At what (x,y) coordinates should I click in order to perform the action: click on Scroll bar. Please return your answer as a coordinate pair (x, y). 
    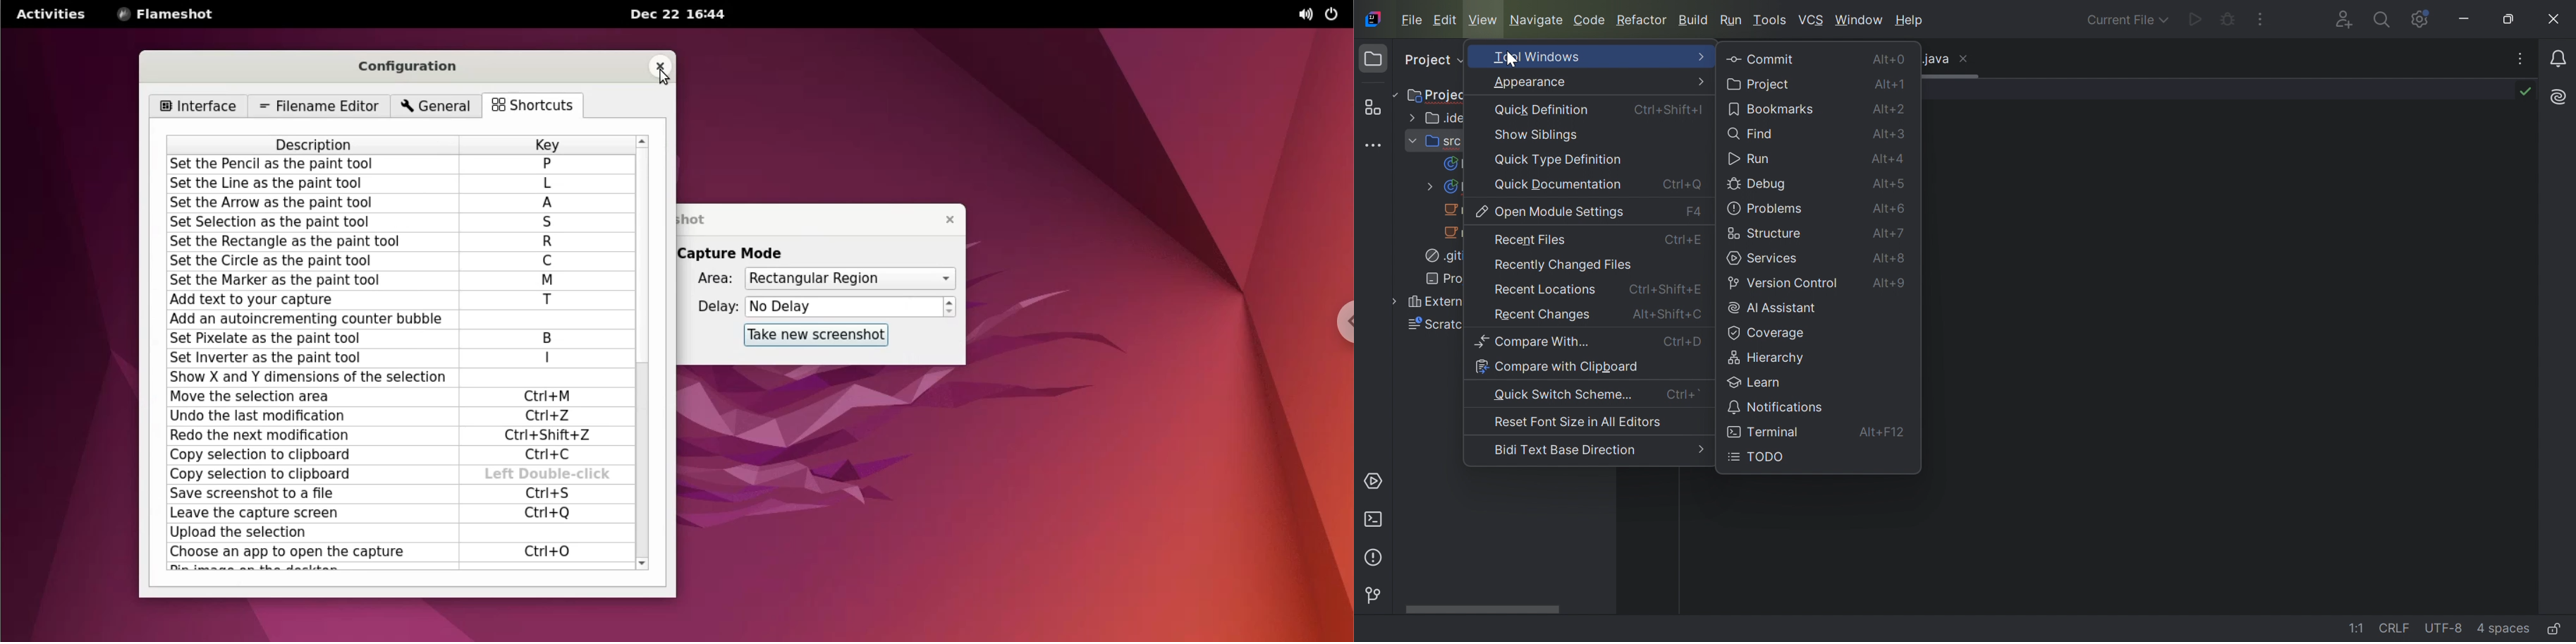
    Looking at the image, I should click on (1480, 606).